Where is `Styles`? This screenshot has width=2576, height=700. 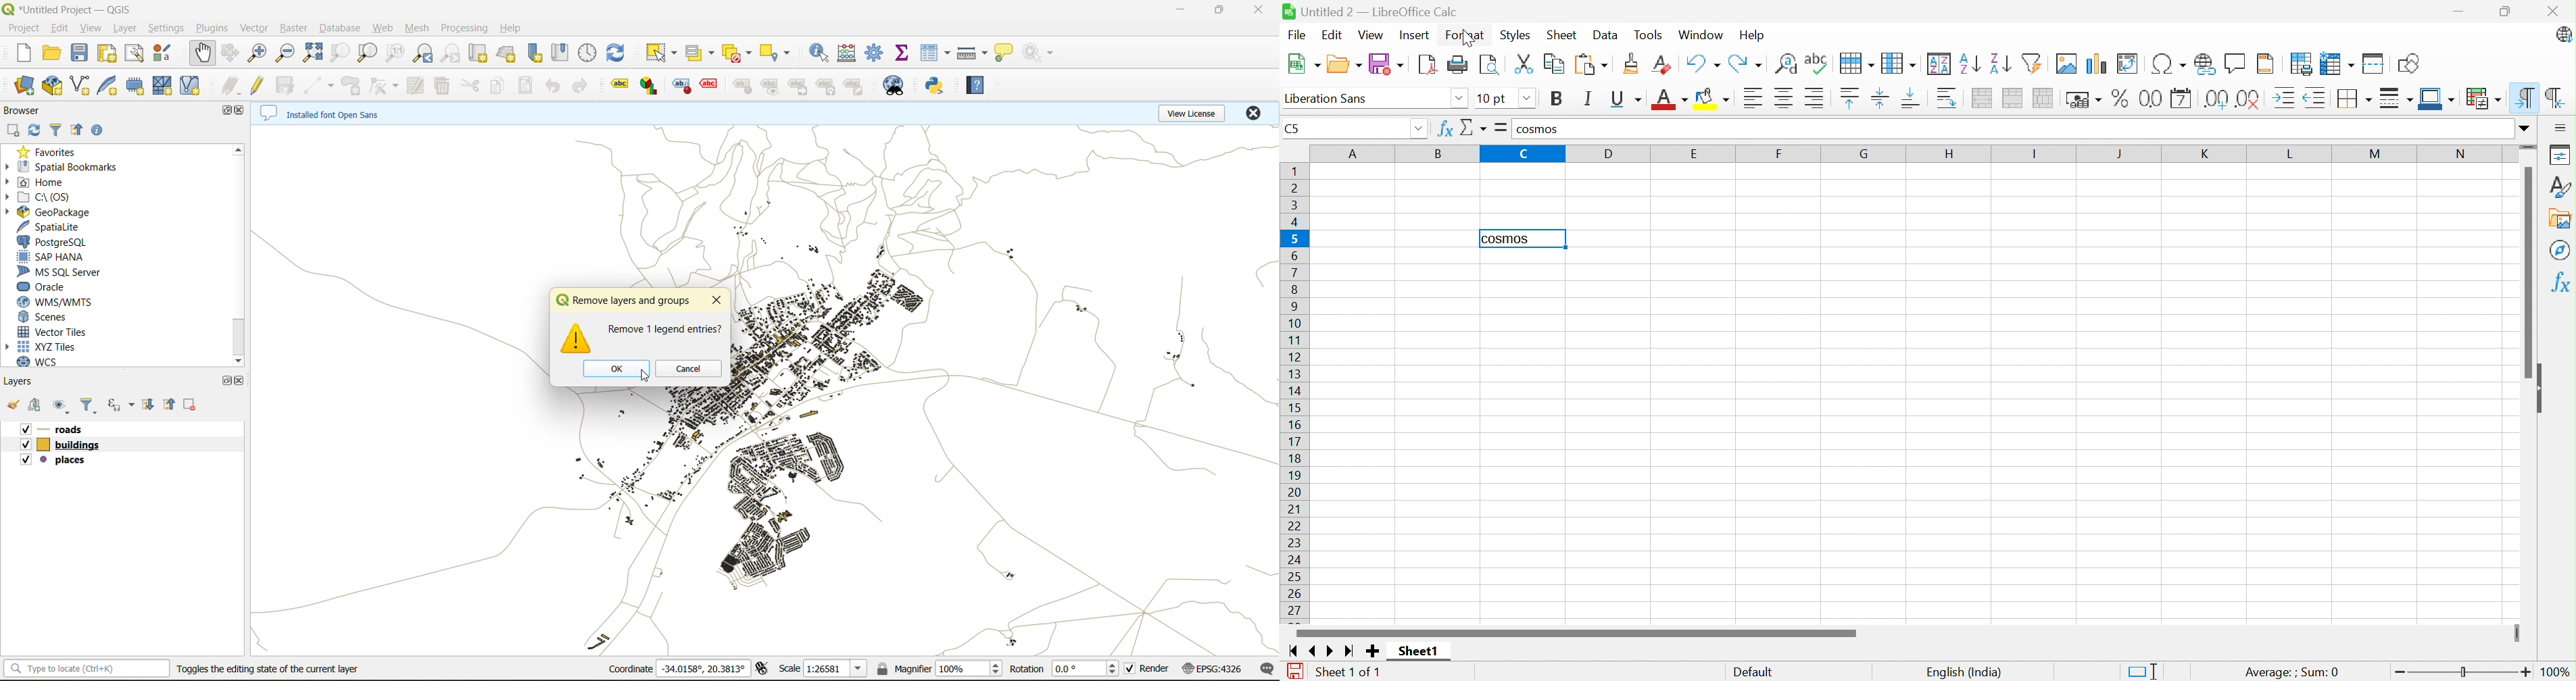 Styles is located at coordinates (2560, 186).